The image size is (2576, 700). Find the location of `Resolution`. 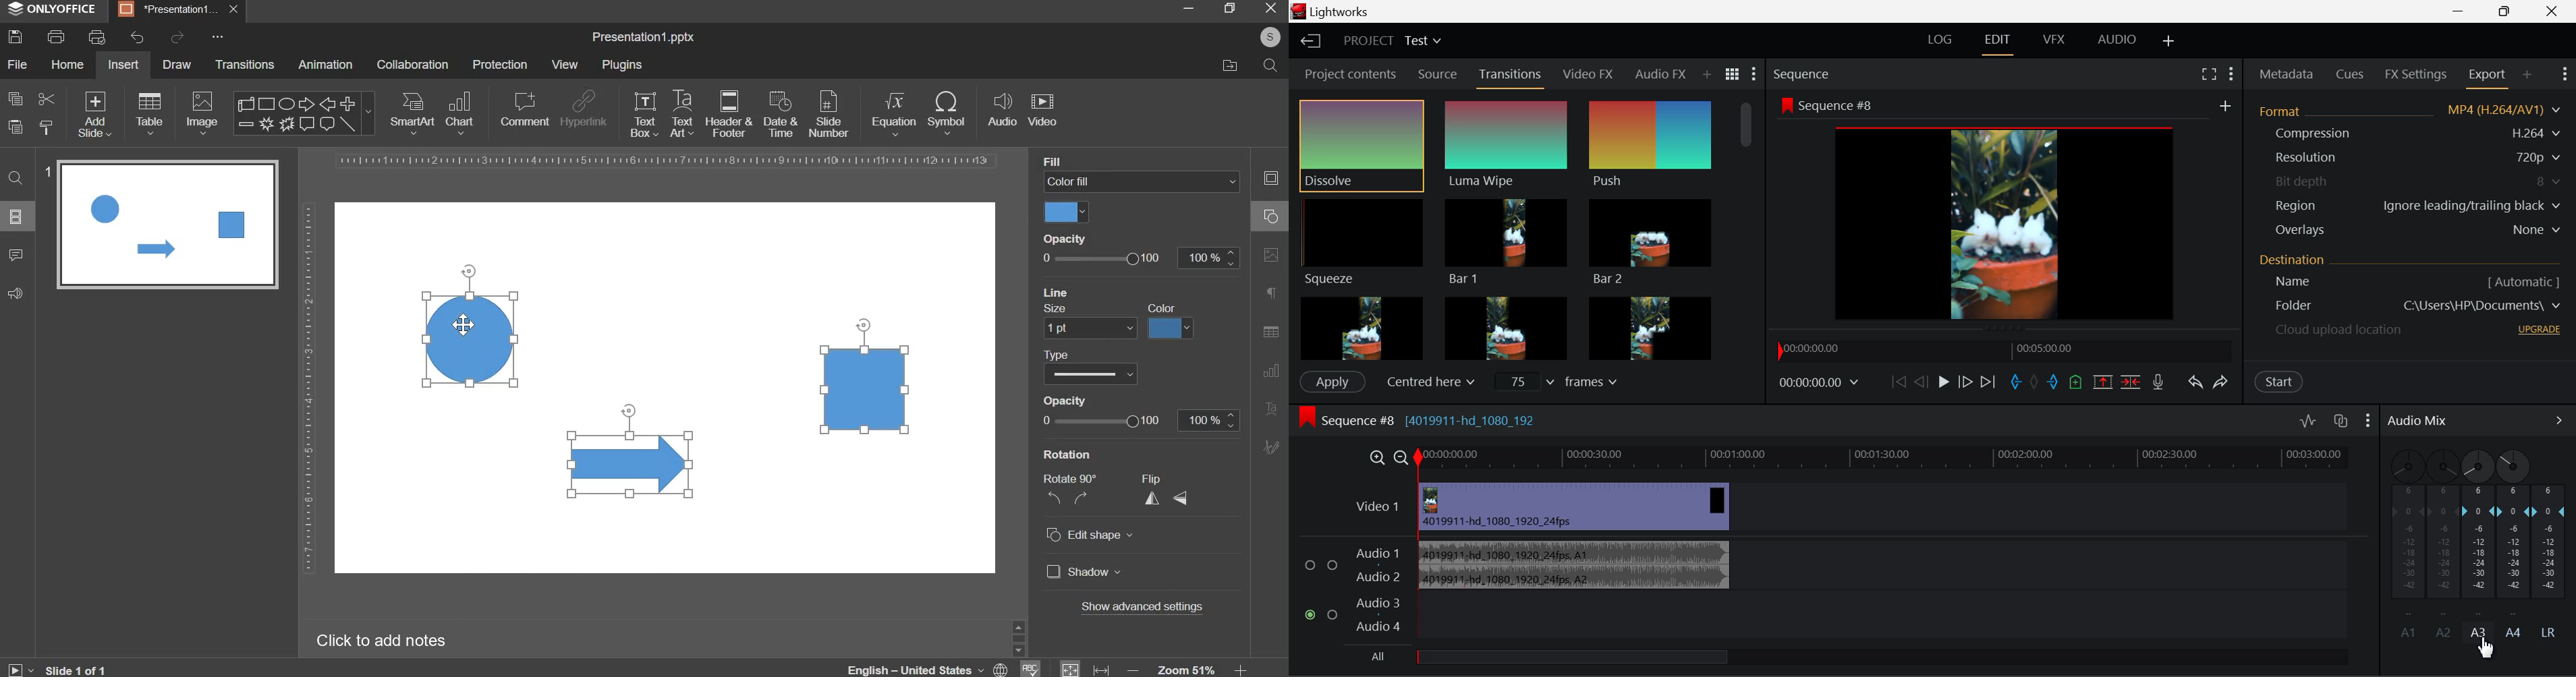

Resolution is located at coordinates (2407, 156).